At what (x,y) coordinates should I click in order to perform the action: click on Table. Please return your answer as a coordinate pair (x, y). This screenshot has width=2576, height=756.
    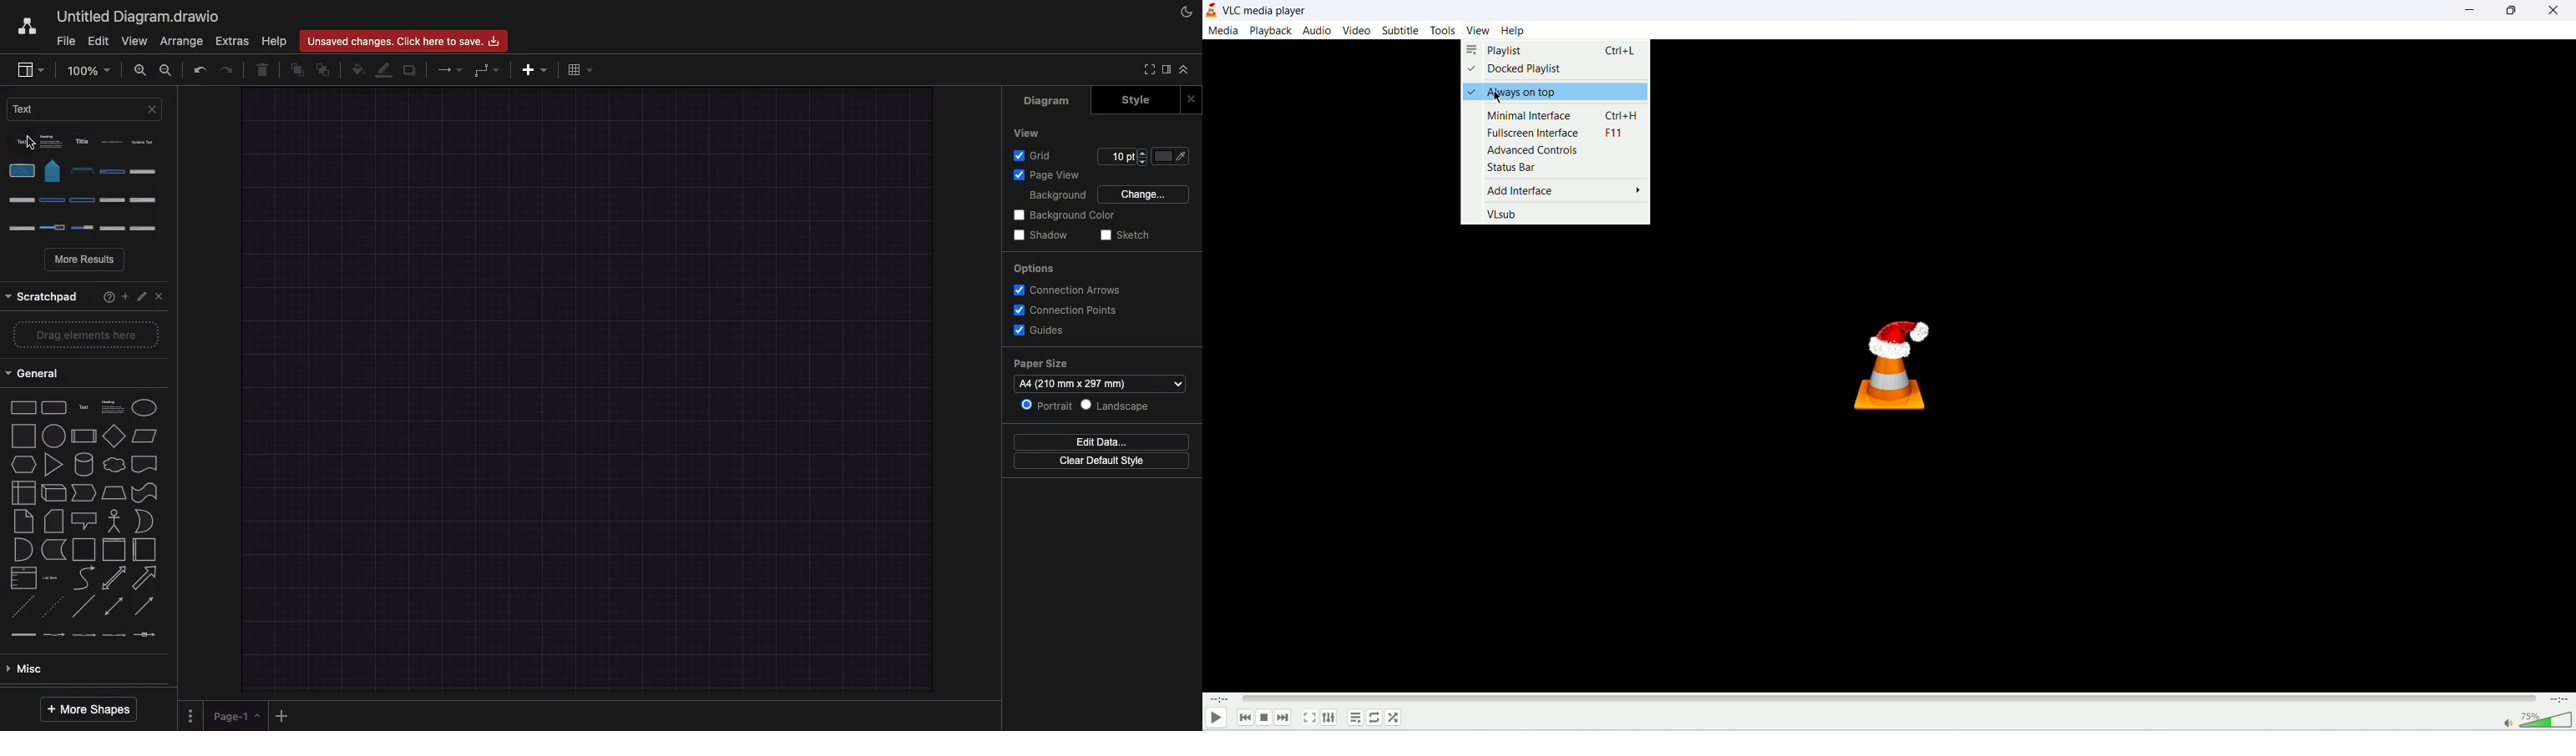
    Looking at the image, I should click on (579, 71).